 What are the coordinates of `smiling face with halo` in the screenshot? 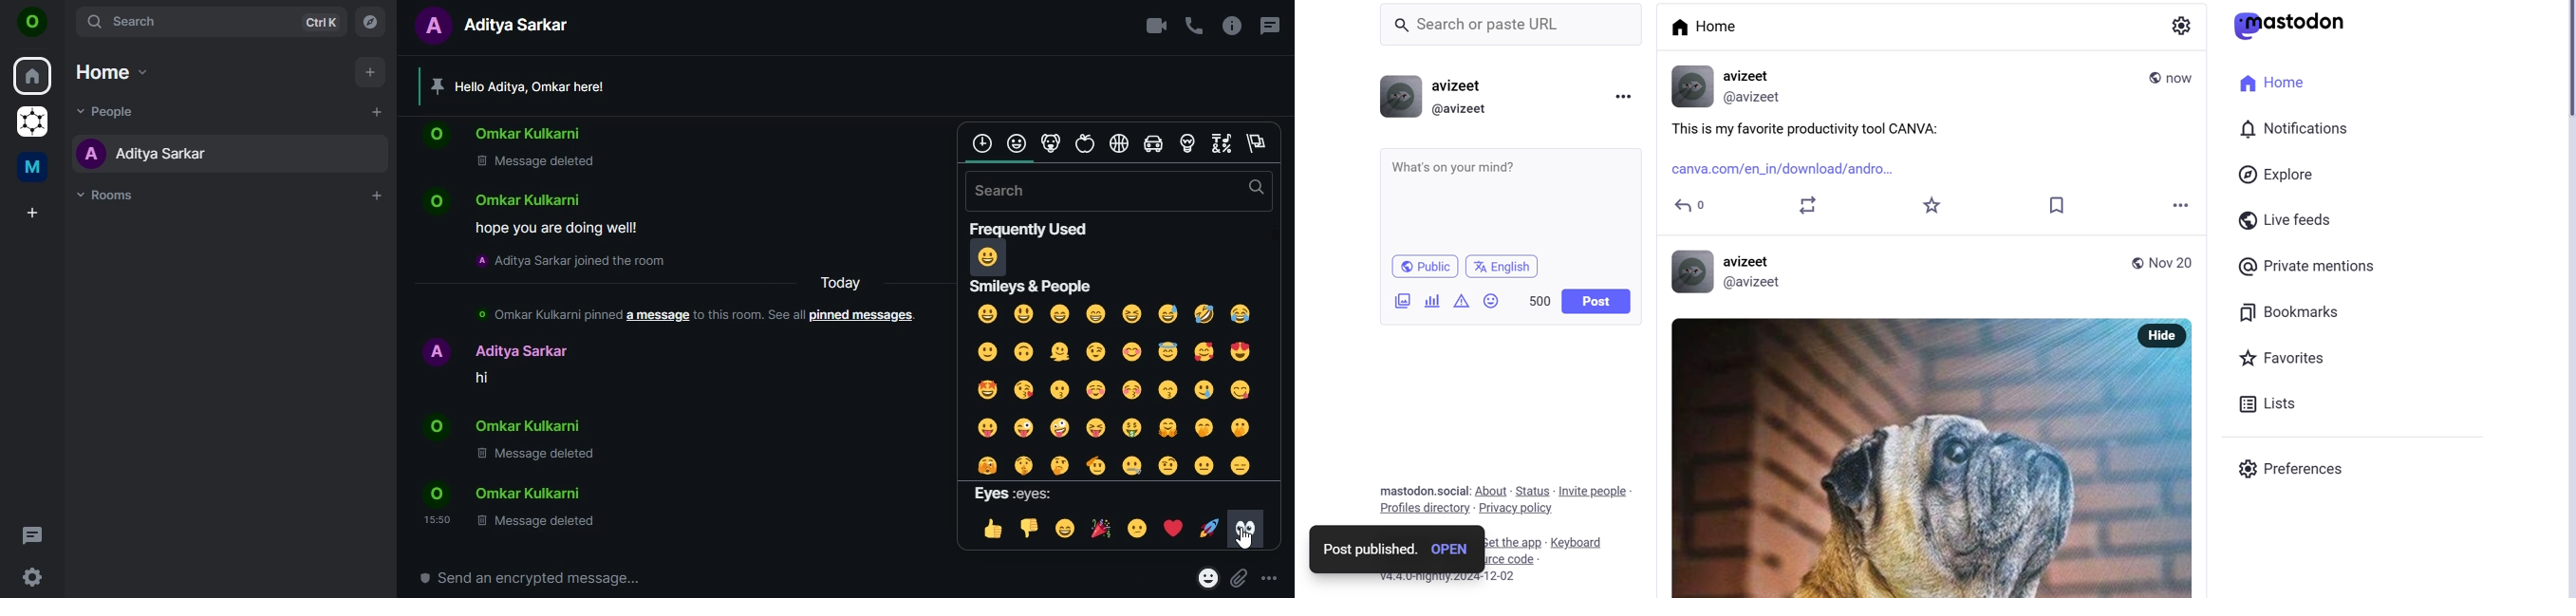 It's located at (1167, 350).